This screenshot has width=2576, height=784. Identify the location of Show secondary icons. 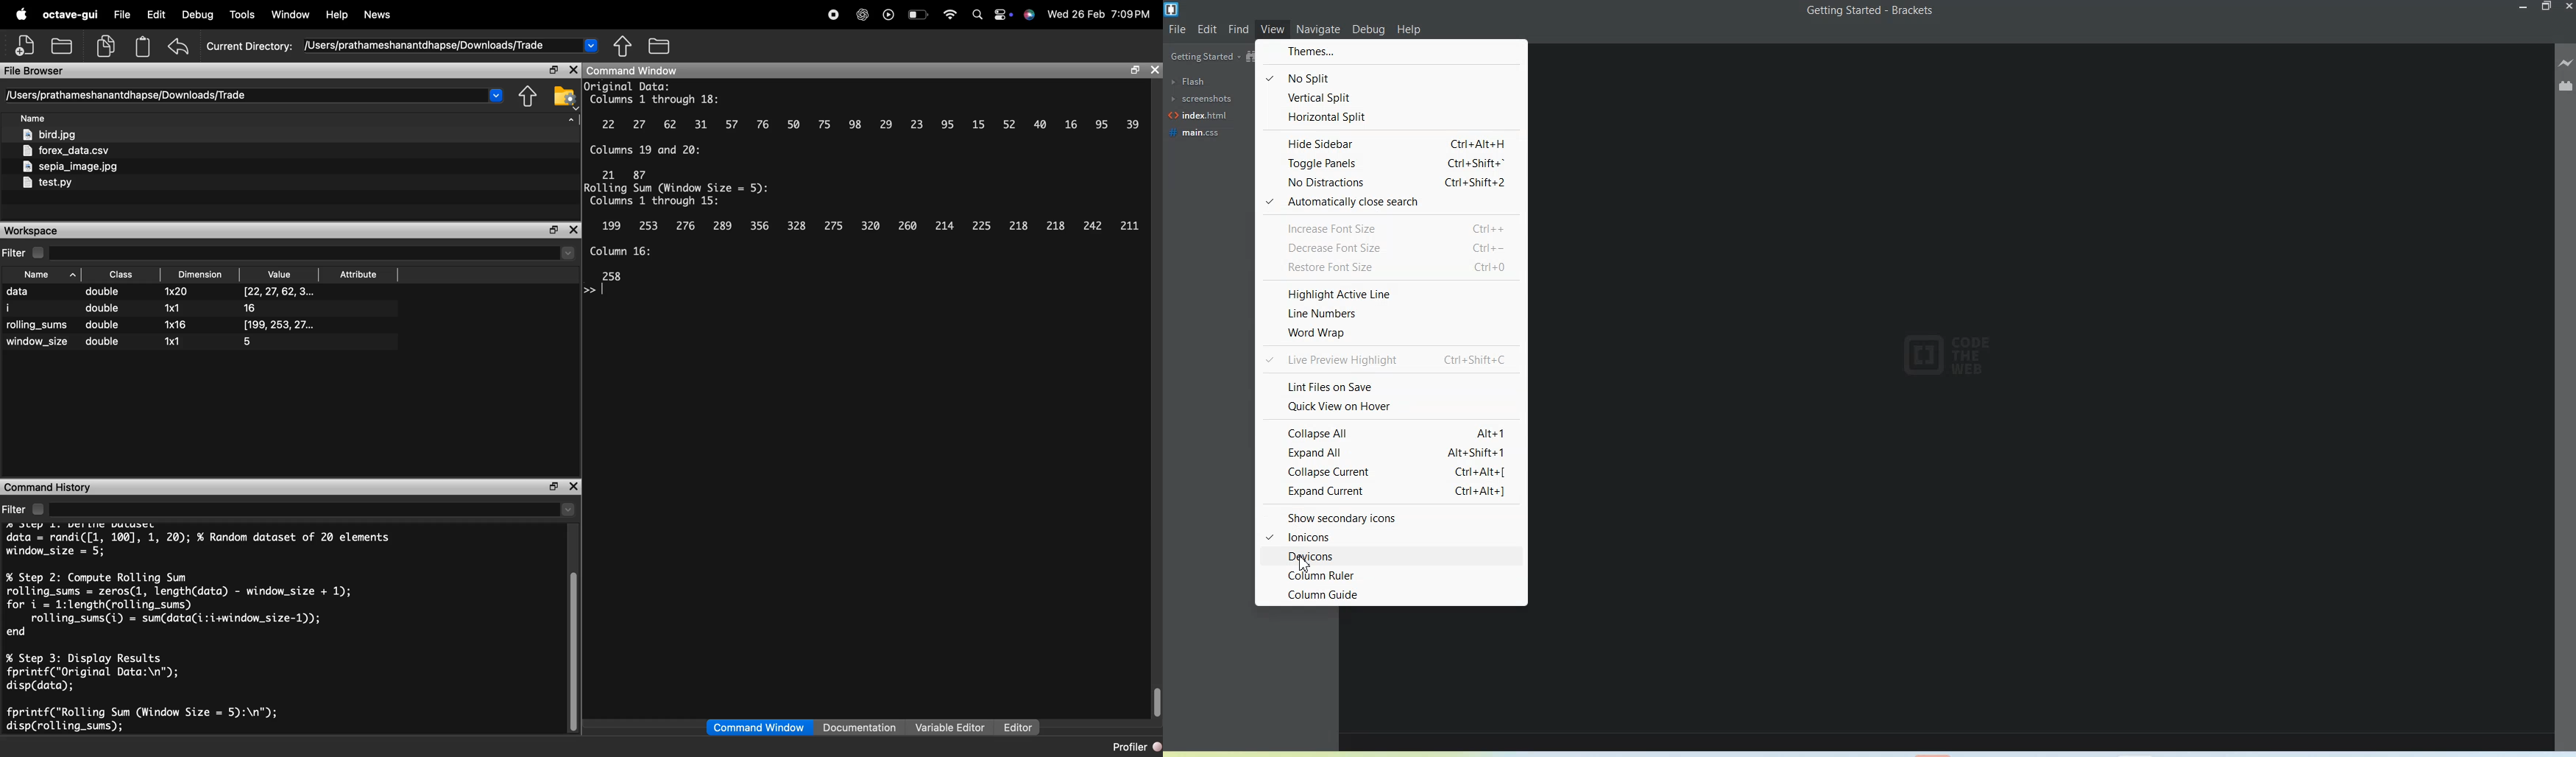
(1393, 515).